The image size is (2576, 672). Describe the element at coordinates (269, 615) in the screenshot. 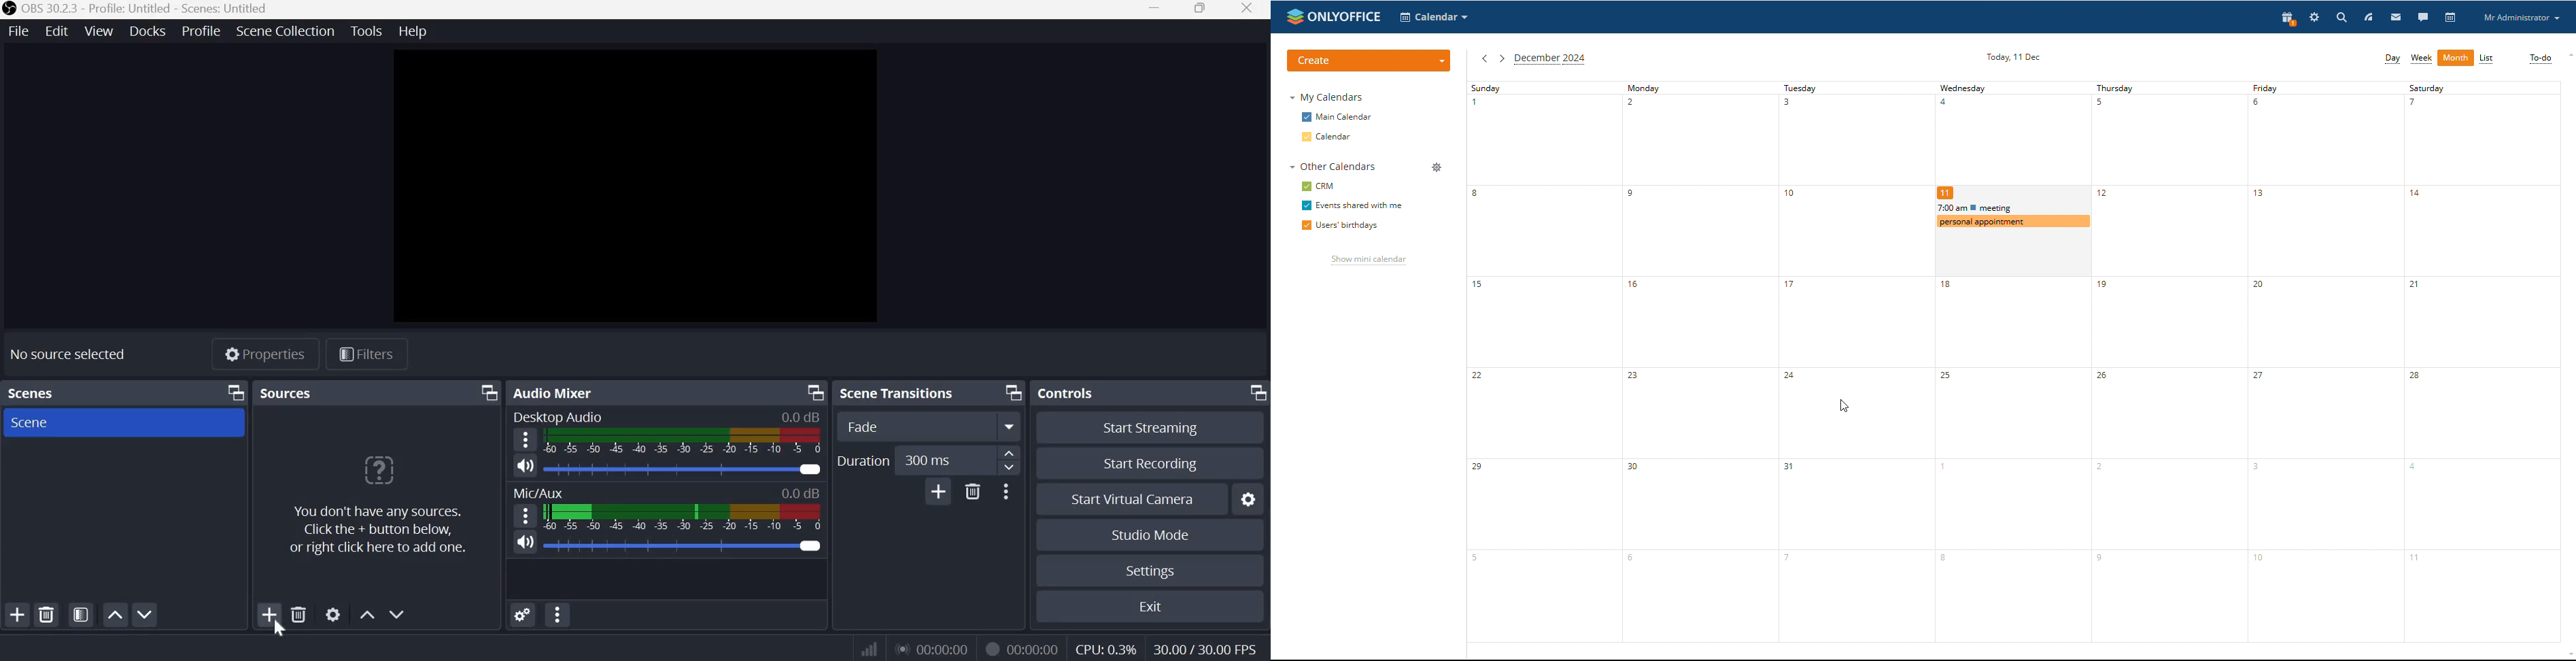

I see `Add Source(s)` at that location.